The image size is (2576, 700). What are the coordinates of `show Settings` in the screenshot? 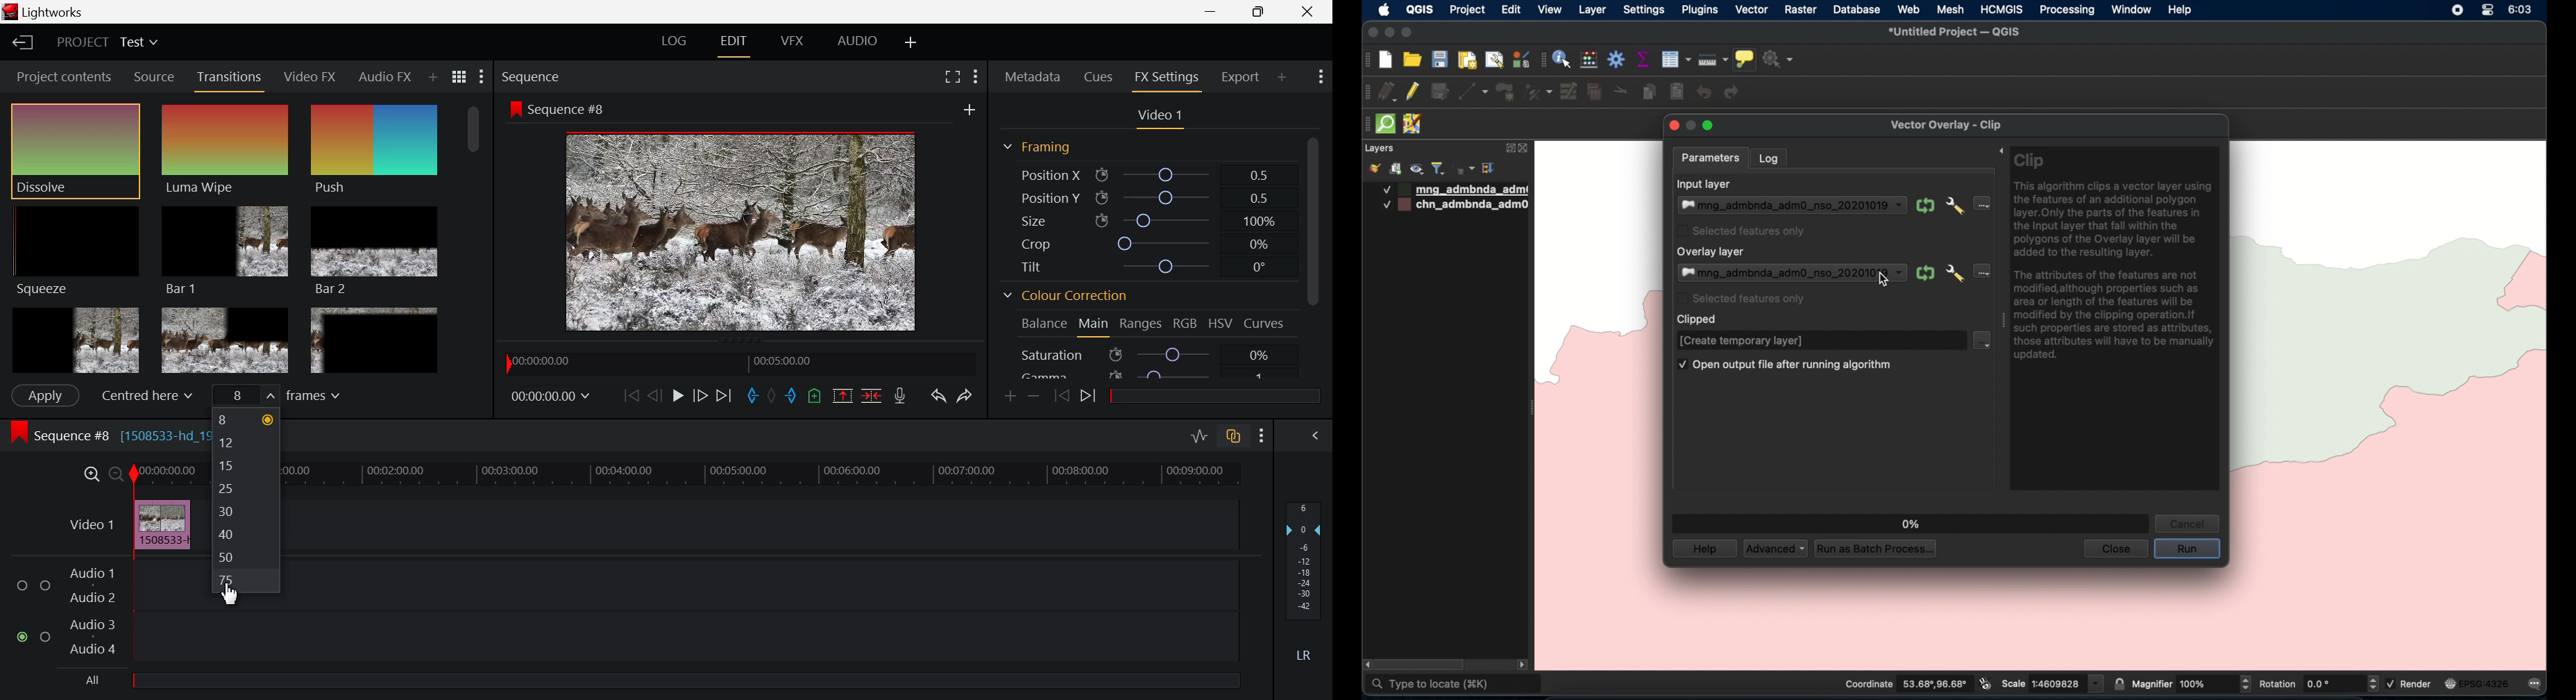 It's located at (977, 78).